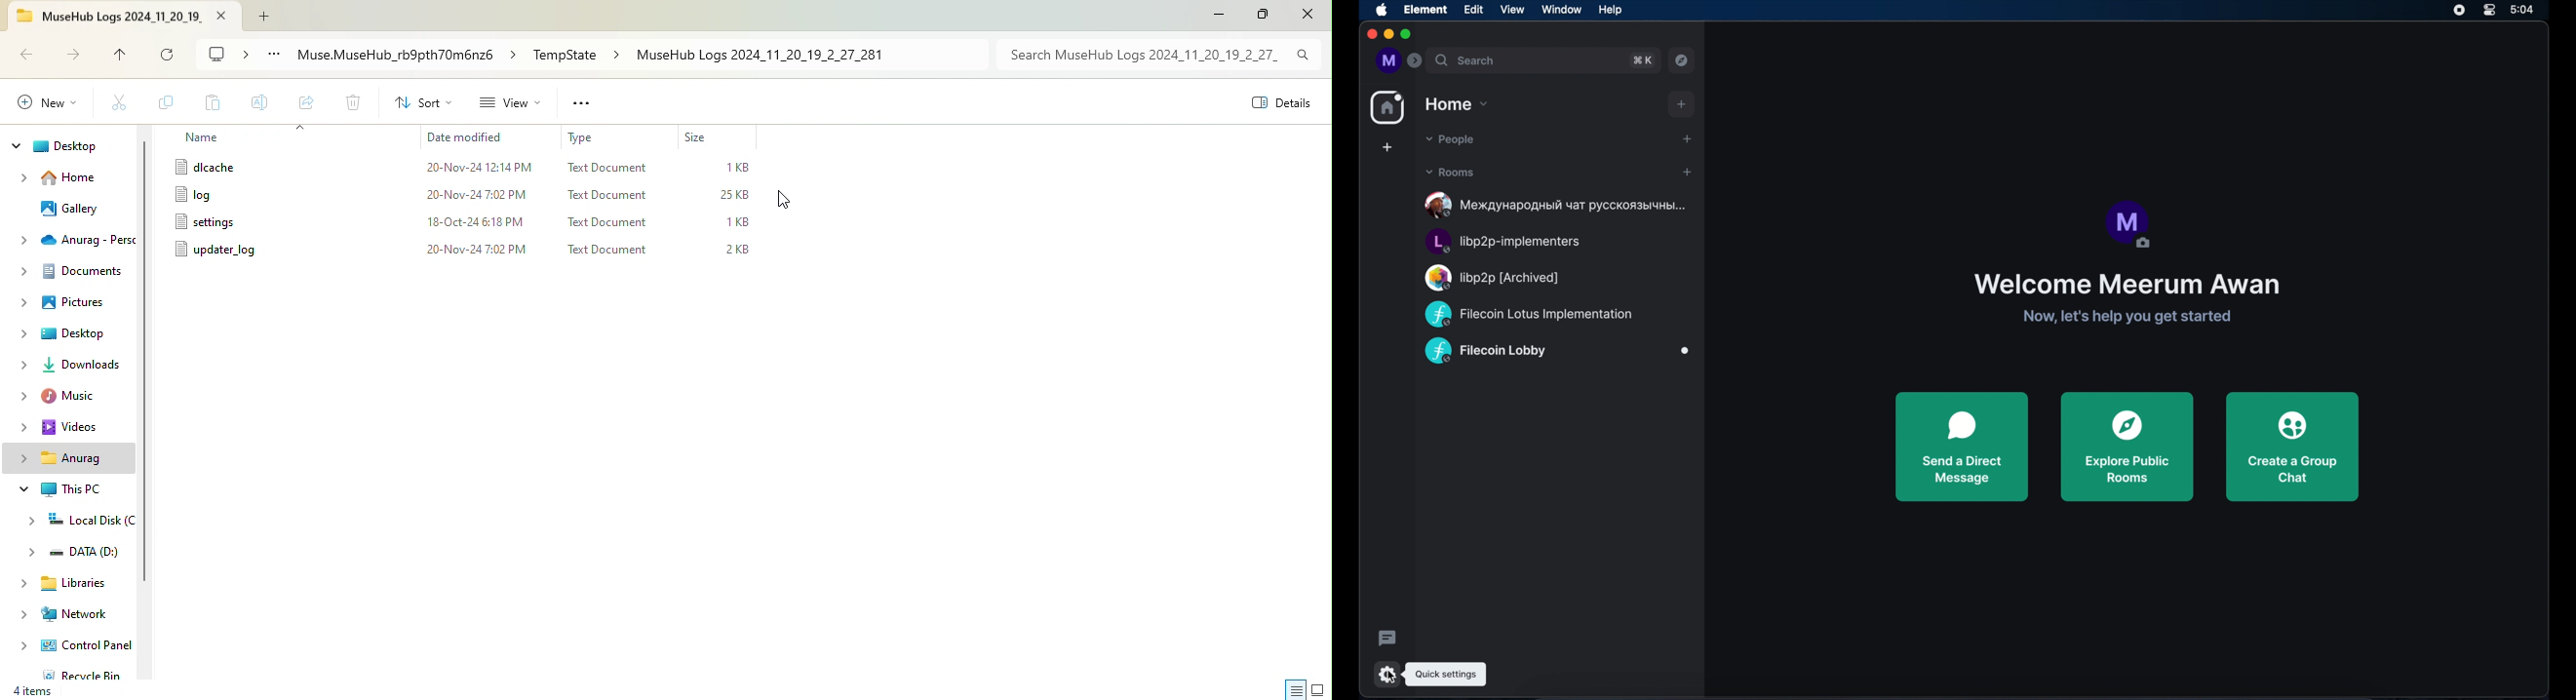 The height and width of the screenshot is (700, 2576). I want to click on Downloads, so click(67, 367).